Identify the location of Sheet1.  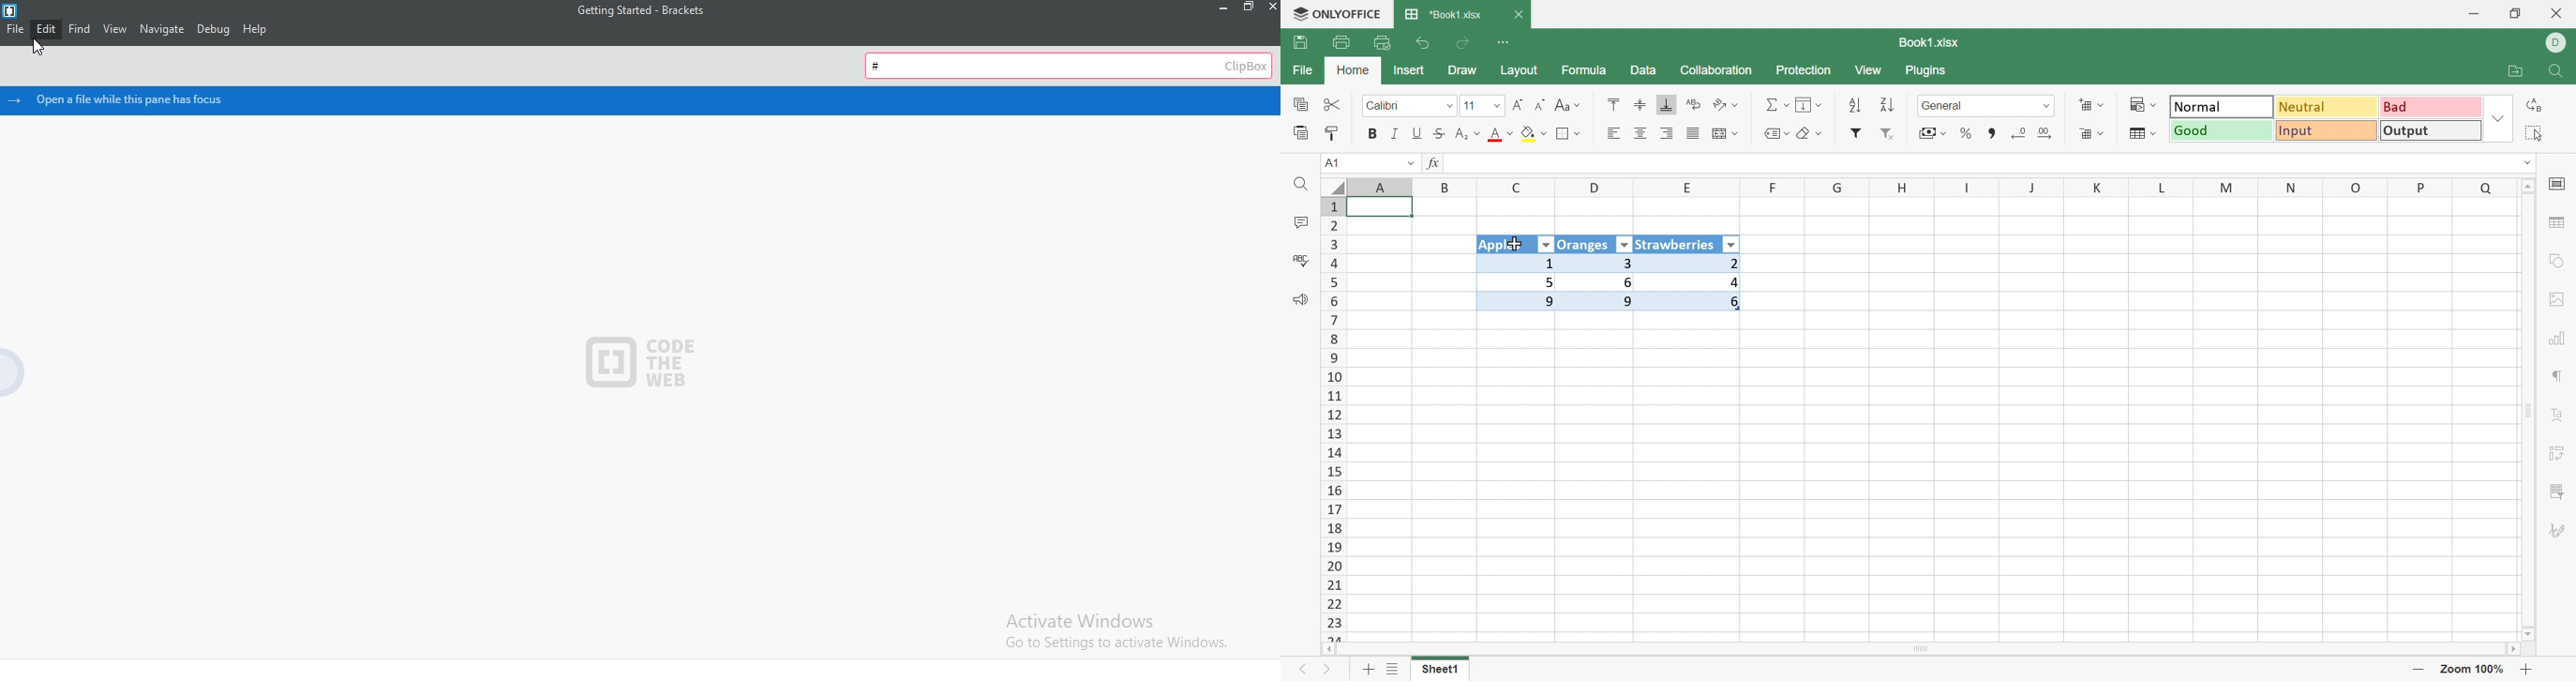
(1440, 672).